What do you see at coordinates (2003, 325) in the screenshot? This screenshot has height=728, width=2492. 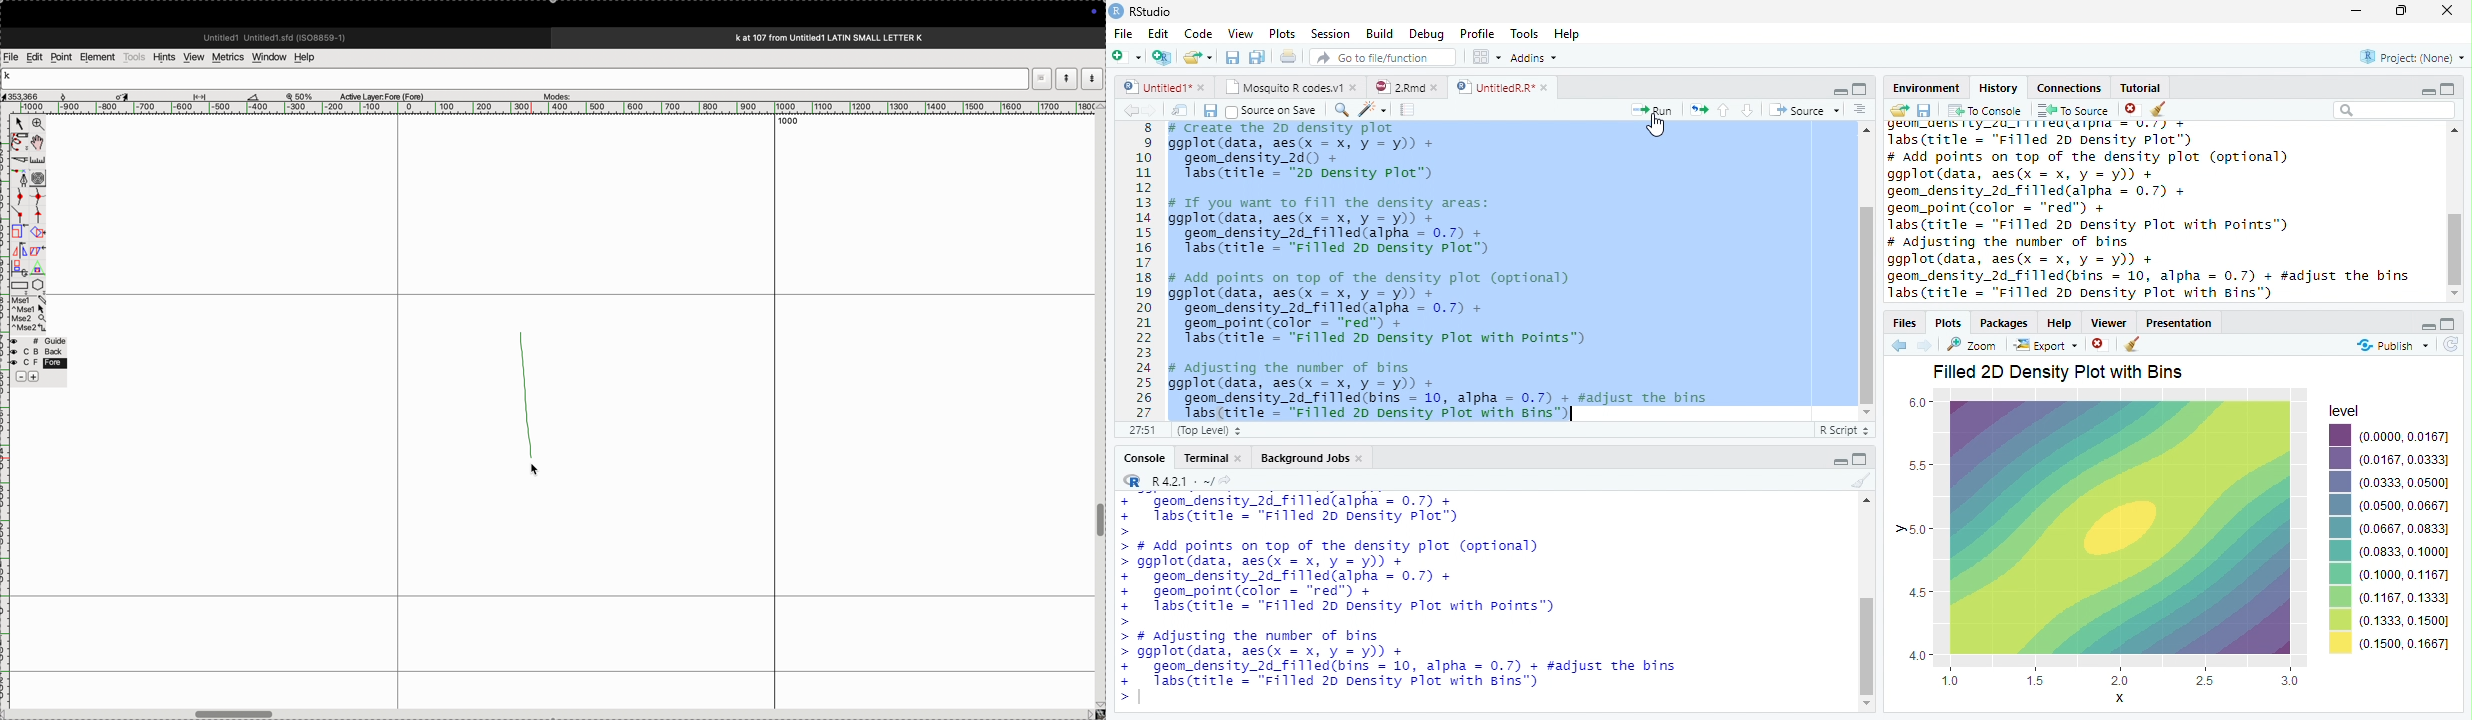 I see `Packages` at bounding box center [2003, 325].